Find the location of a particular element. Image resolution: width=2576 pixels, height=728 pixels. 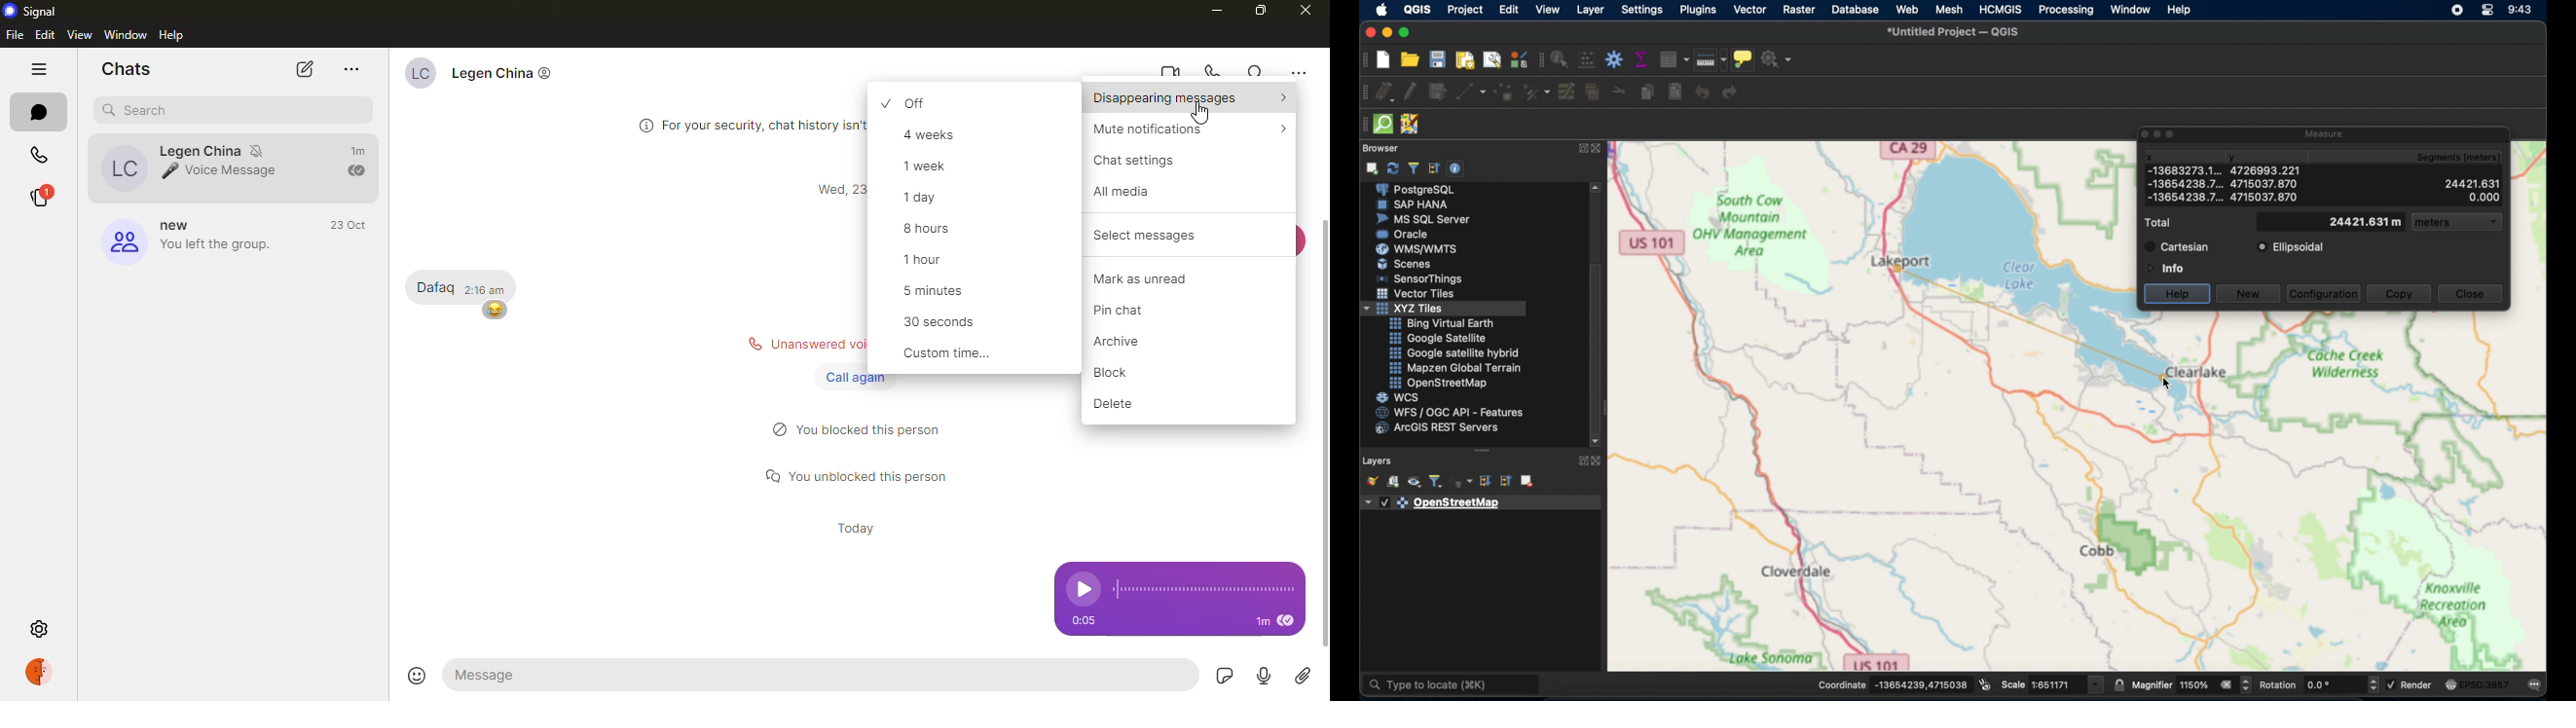

measure line is located at coordinates (1710, 60).